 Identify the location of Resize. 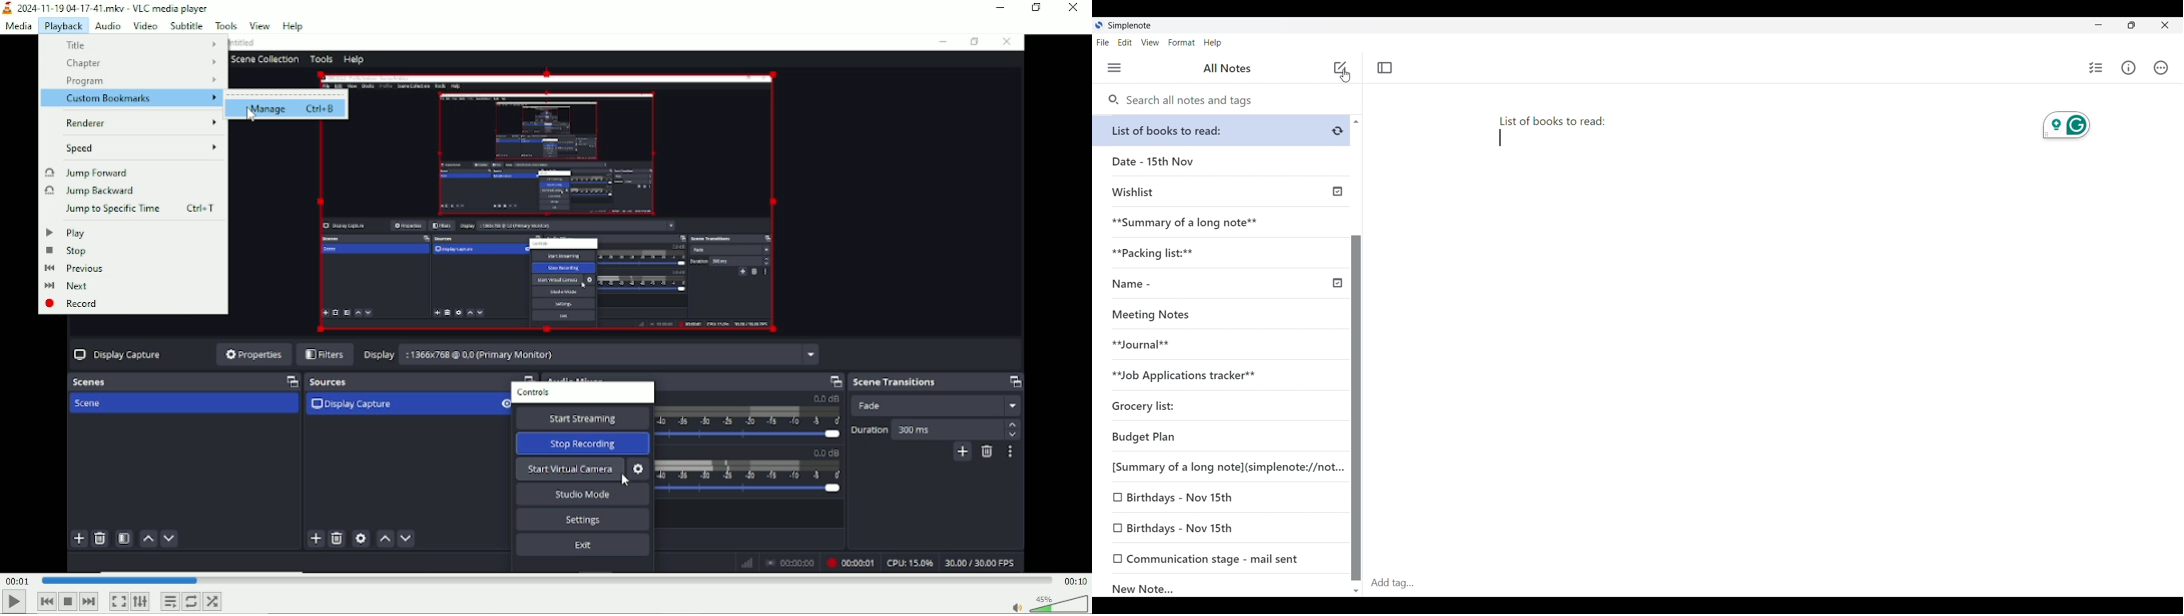
(2128, 26).